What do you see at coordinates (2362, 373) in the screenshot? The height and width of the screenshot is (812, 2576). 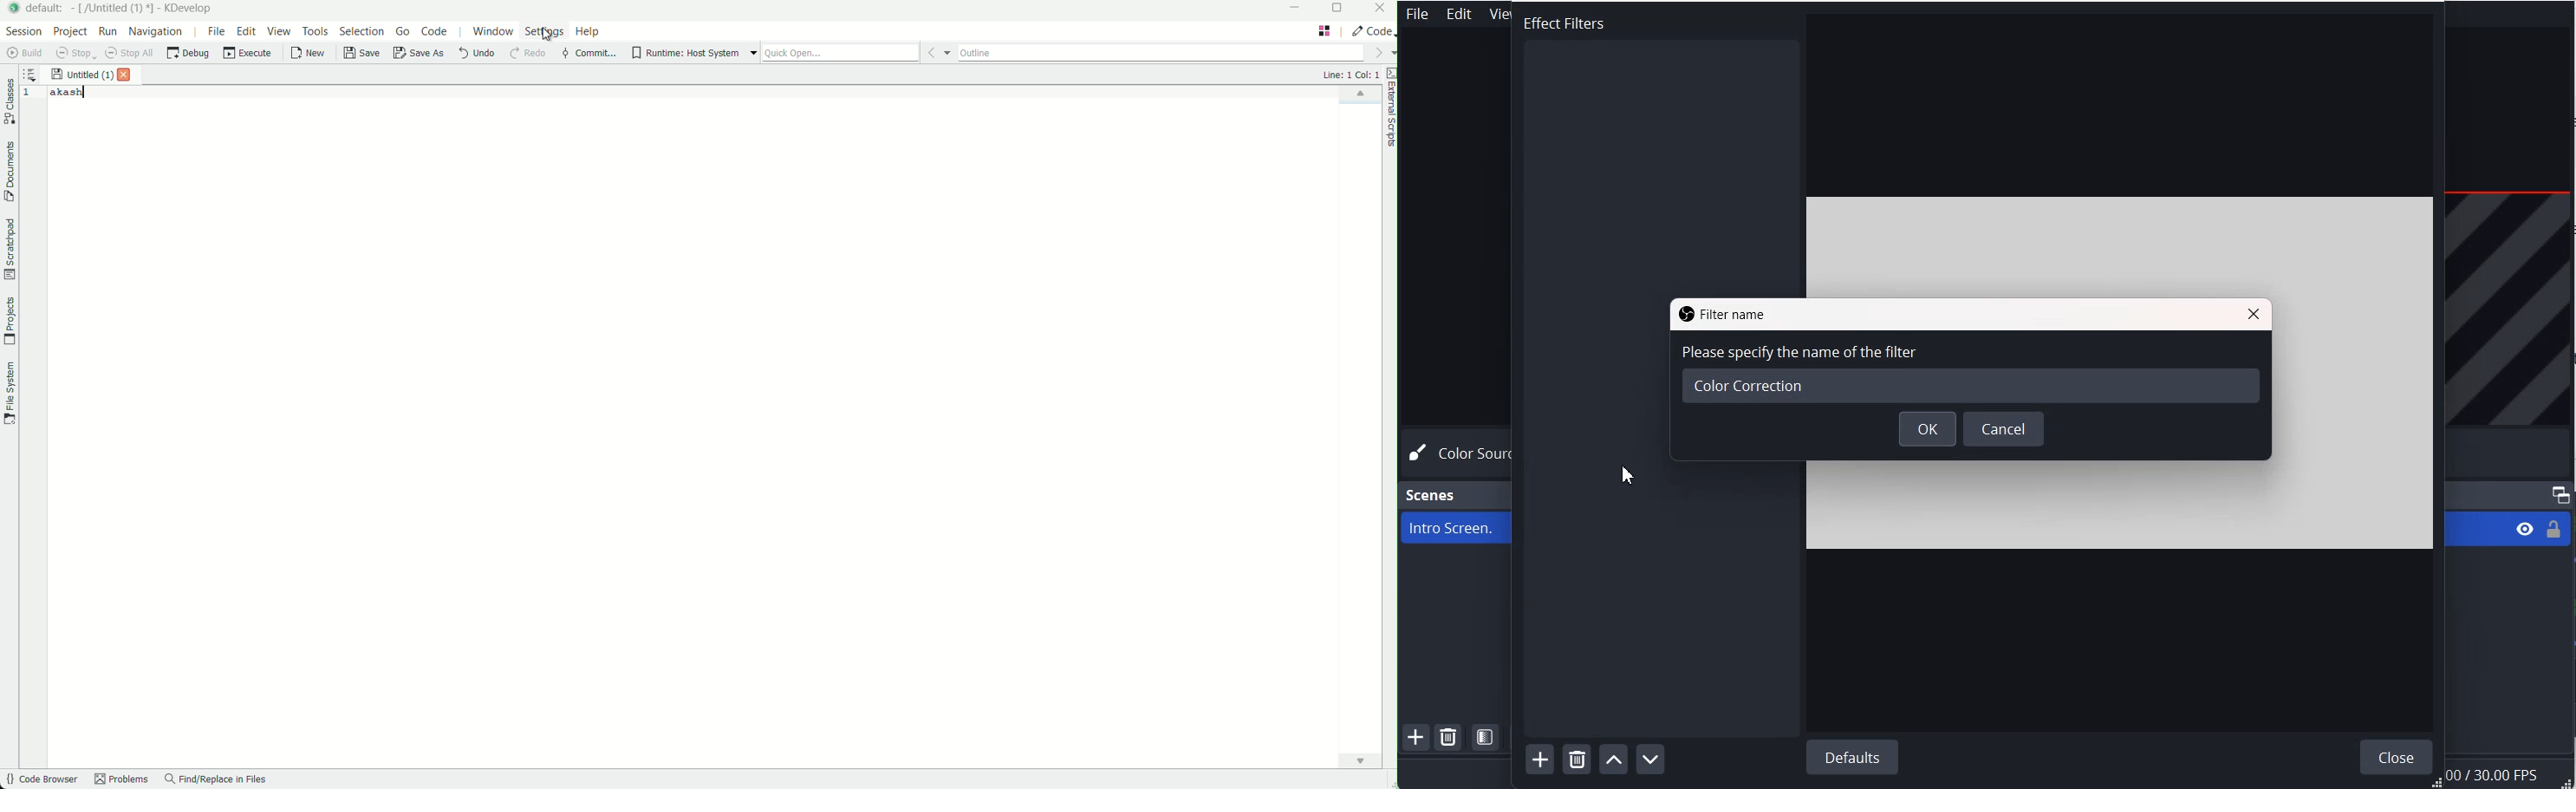 I see `File Preview window` at bounding box center [2362, 373].